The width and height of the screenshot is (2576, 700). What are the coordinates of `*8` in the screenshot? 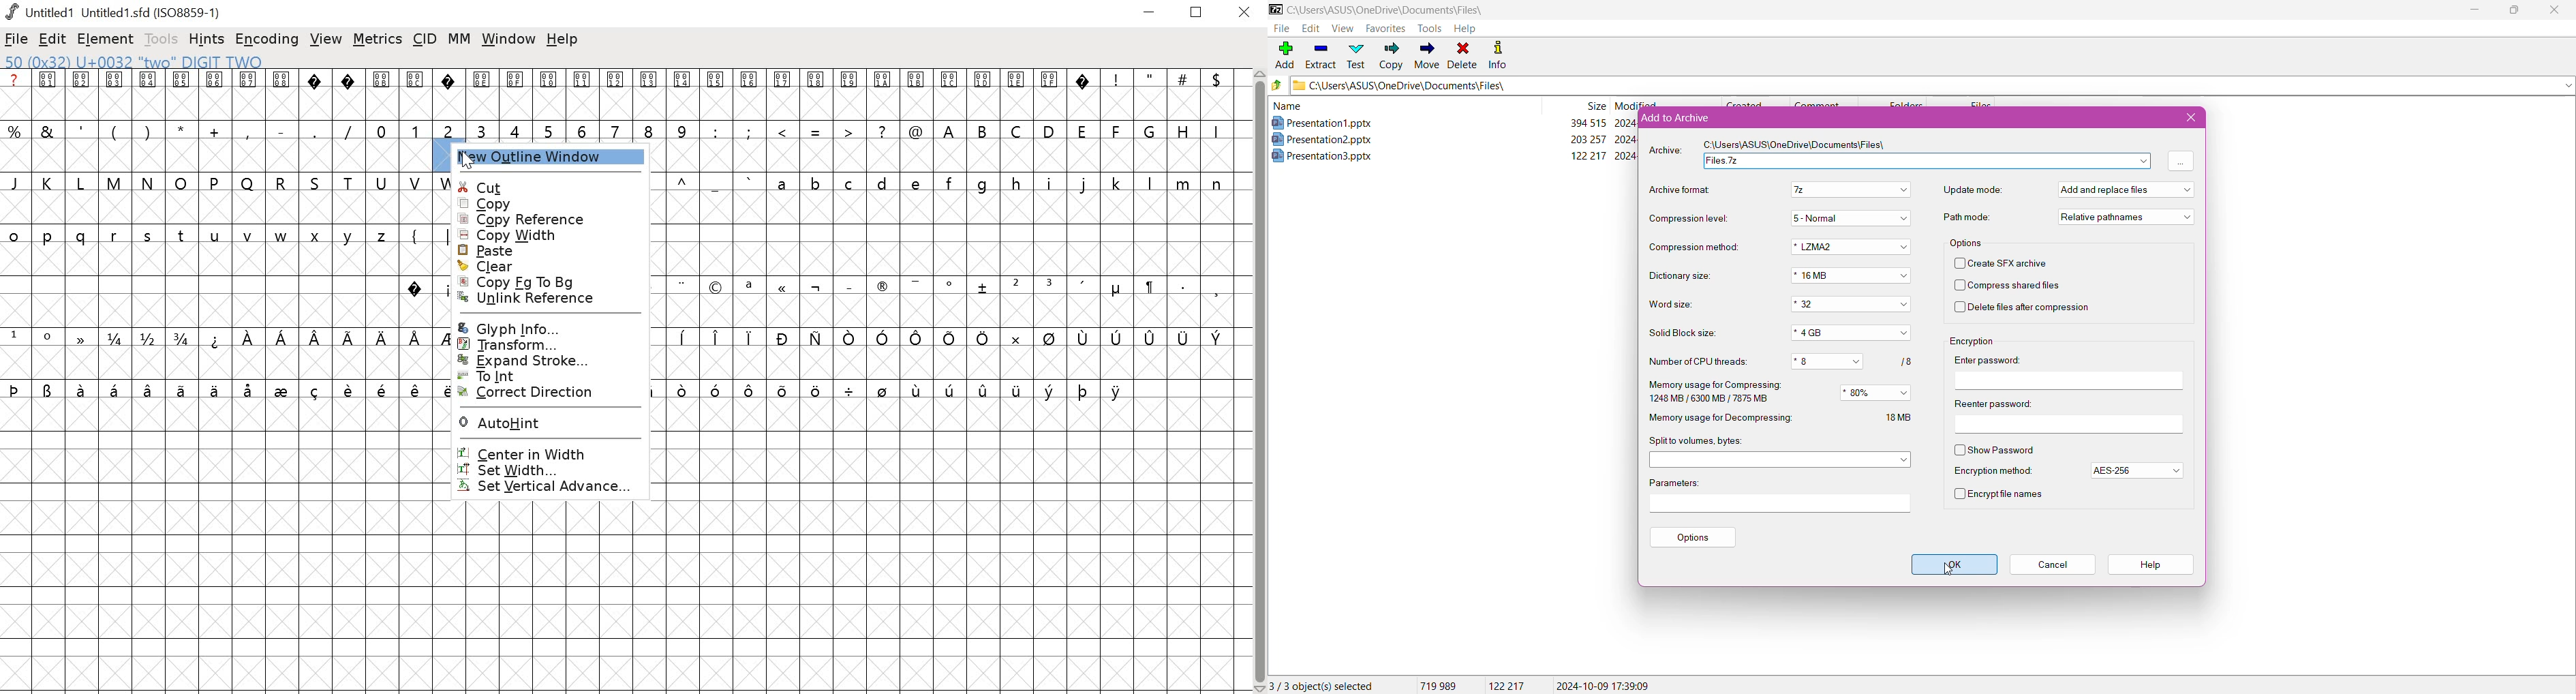 It's located at (1830, 362).